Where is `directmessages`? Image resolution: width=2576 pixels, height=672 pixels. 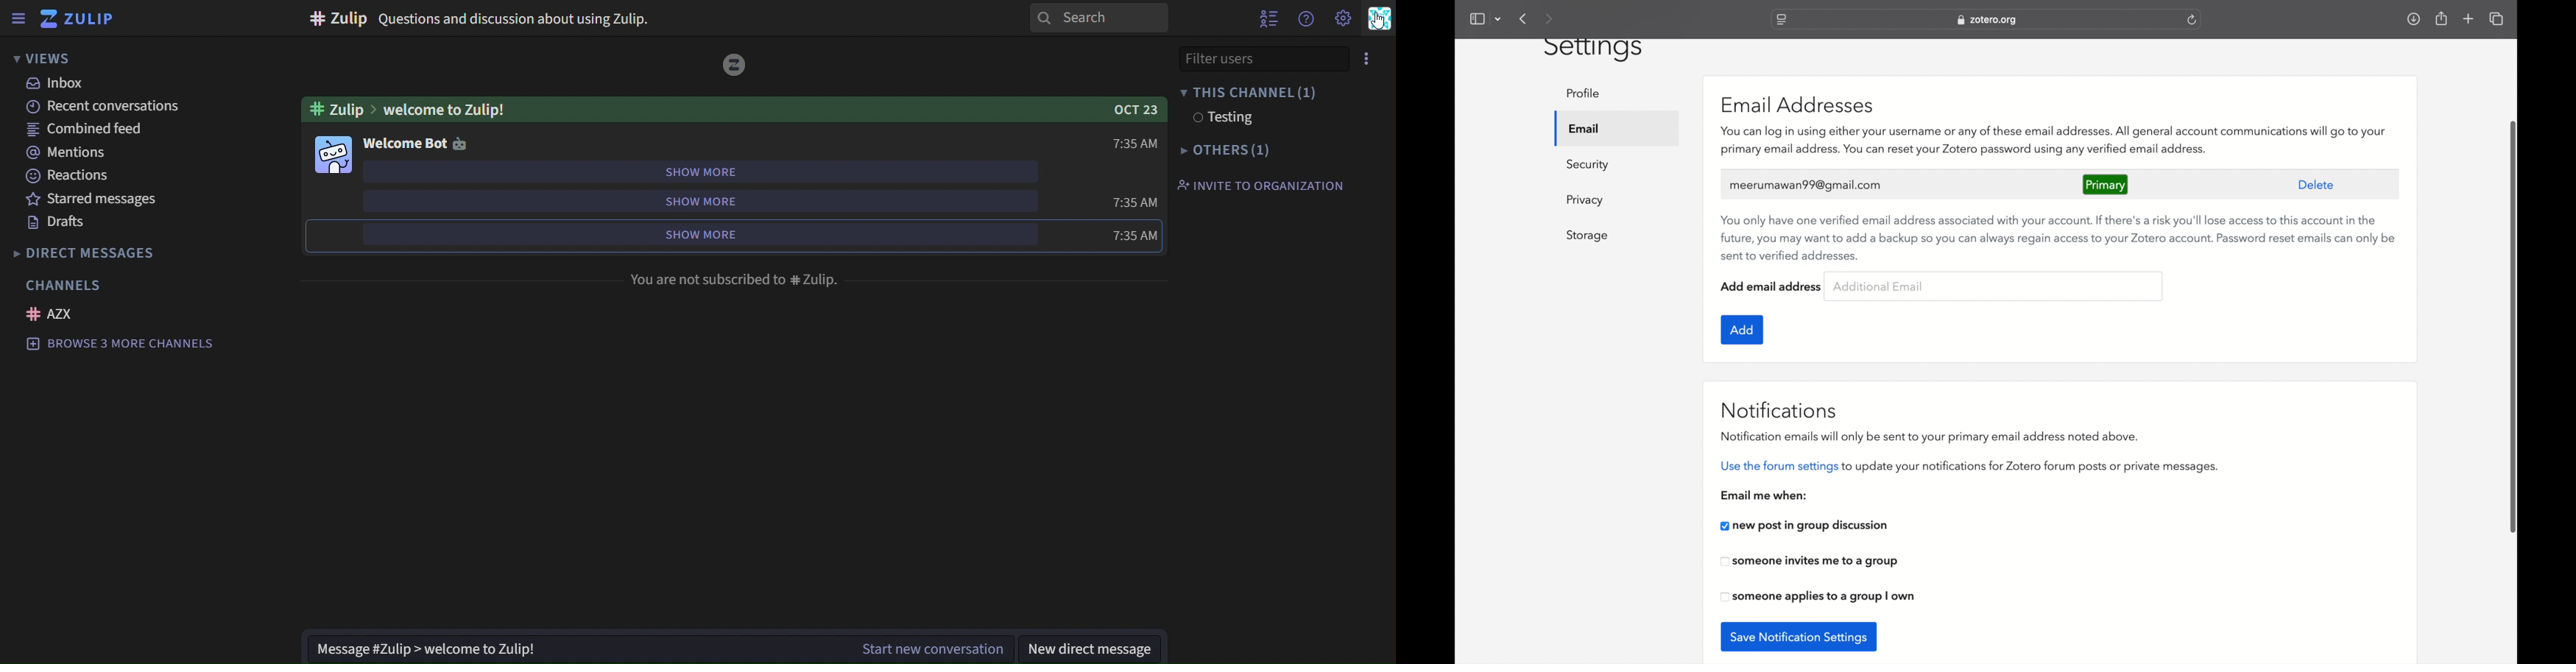 directmessages is located at coordinates (113, 252).